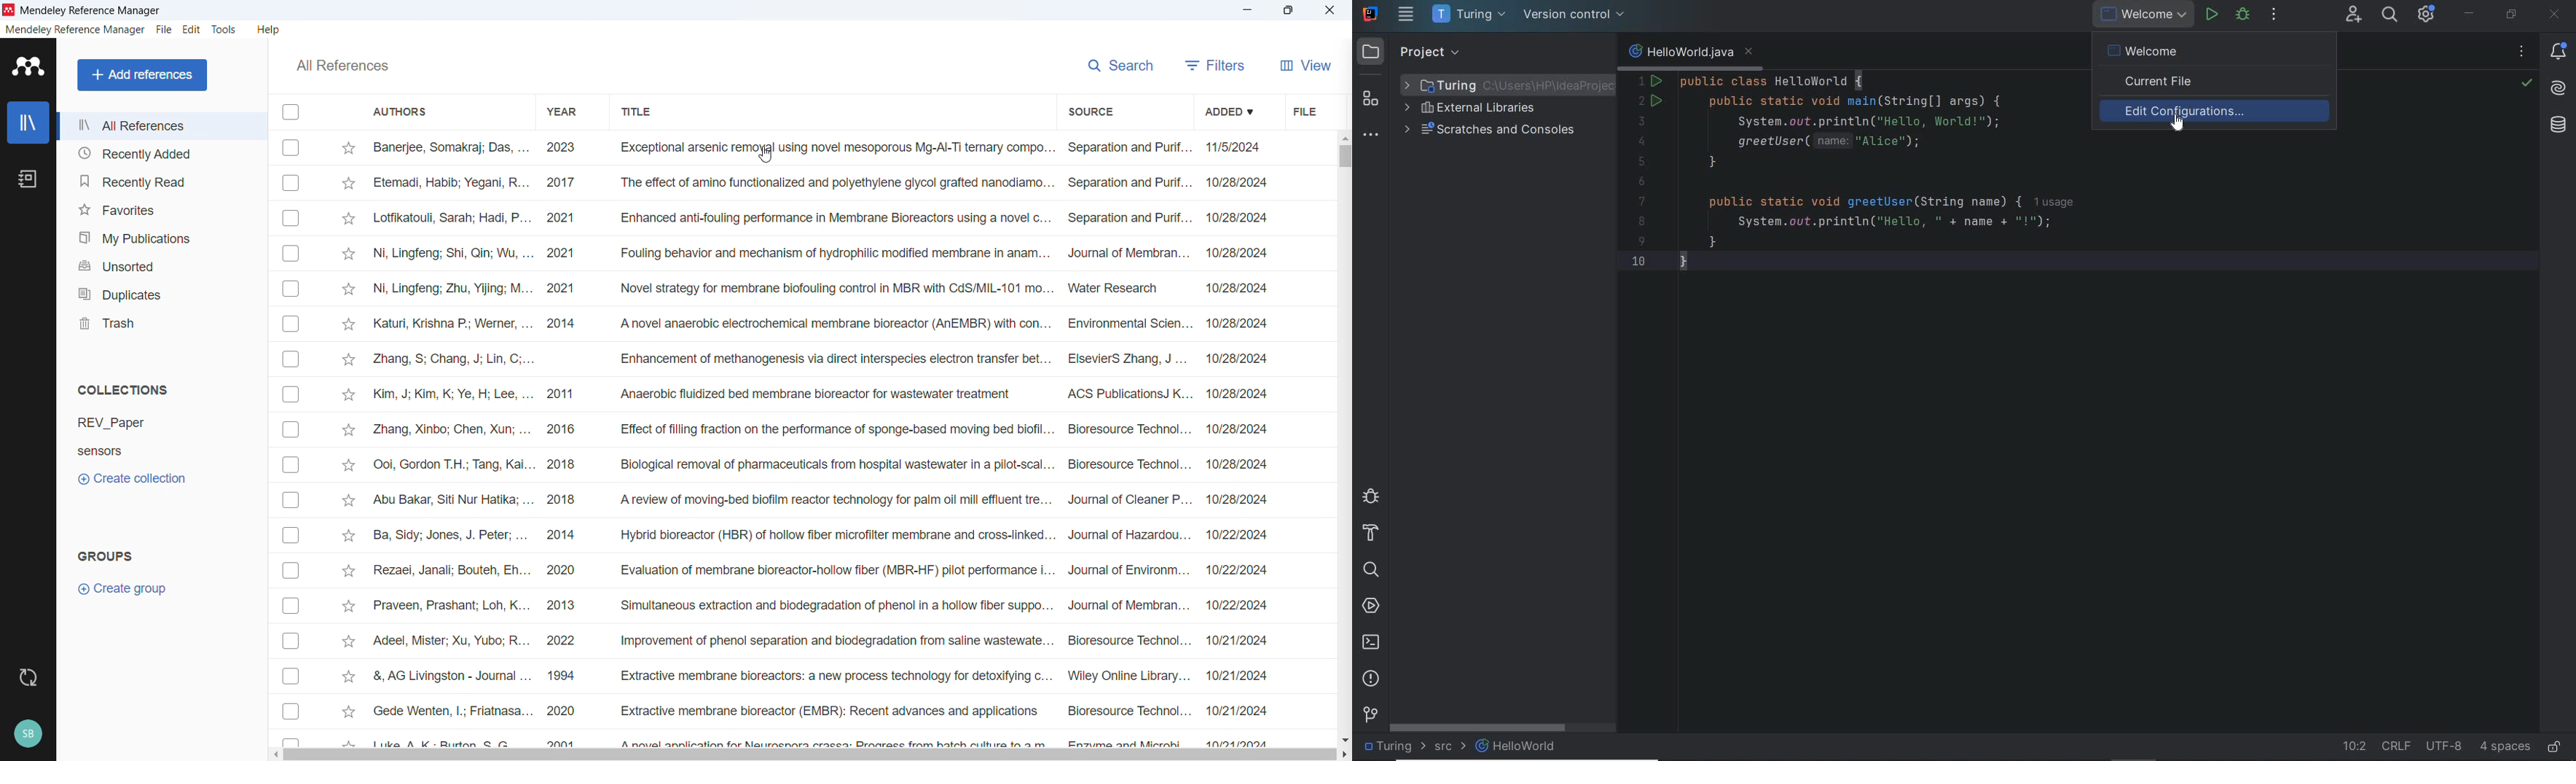 This screenshot has width=2576, height=784. I want to click on Sort by year , so click(562, 112).